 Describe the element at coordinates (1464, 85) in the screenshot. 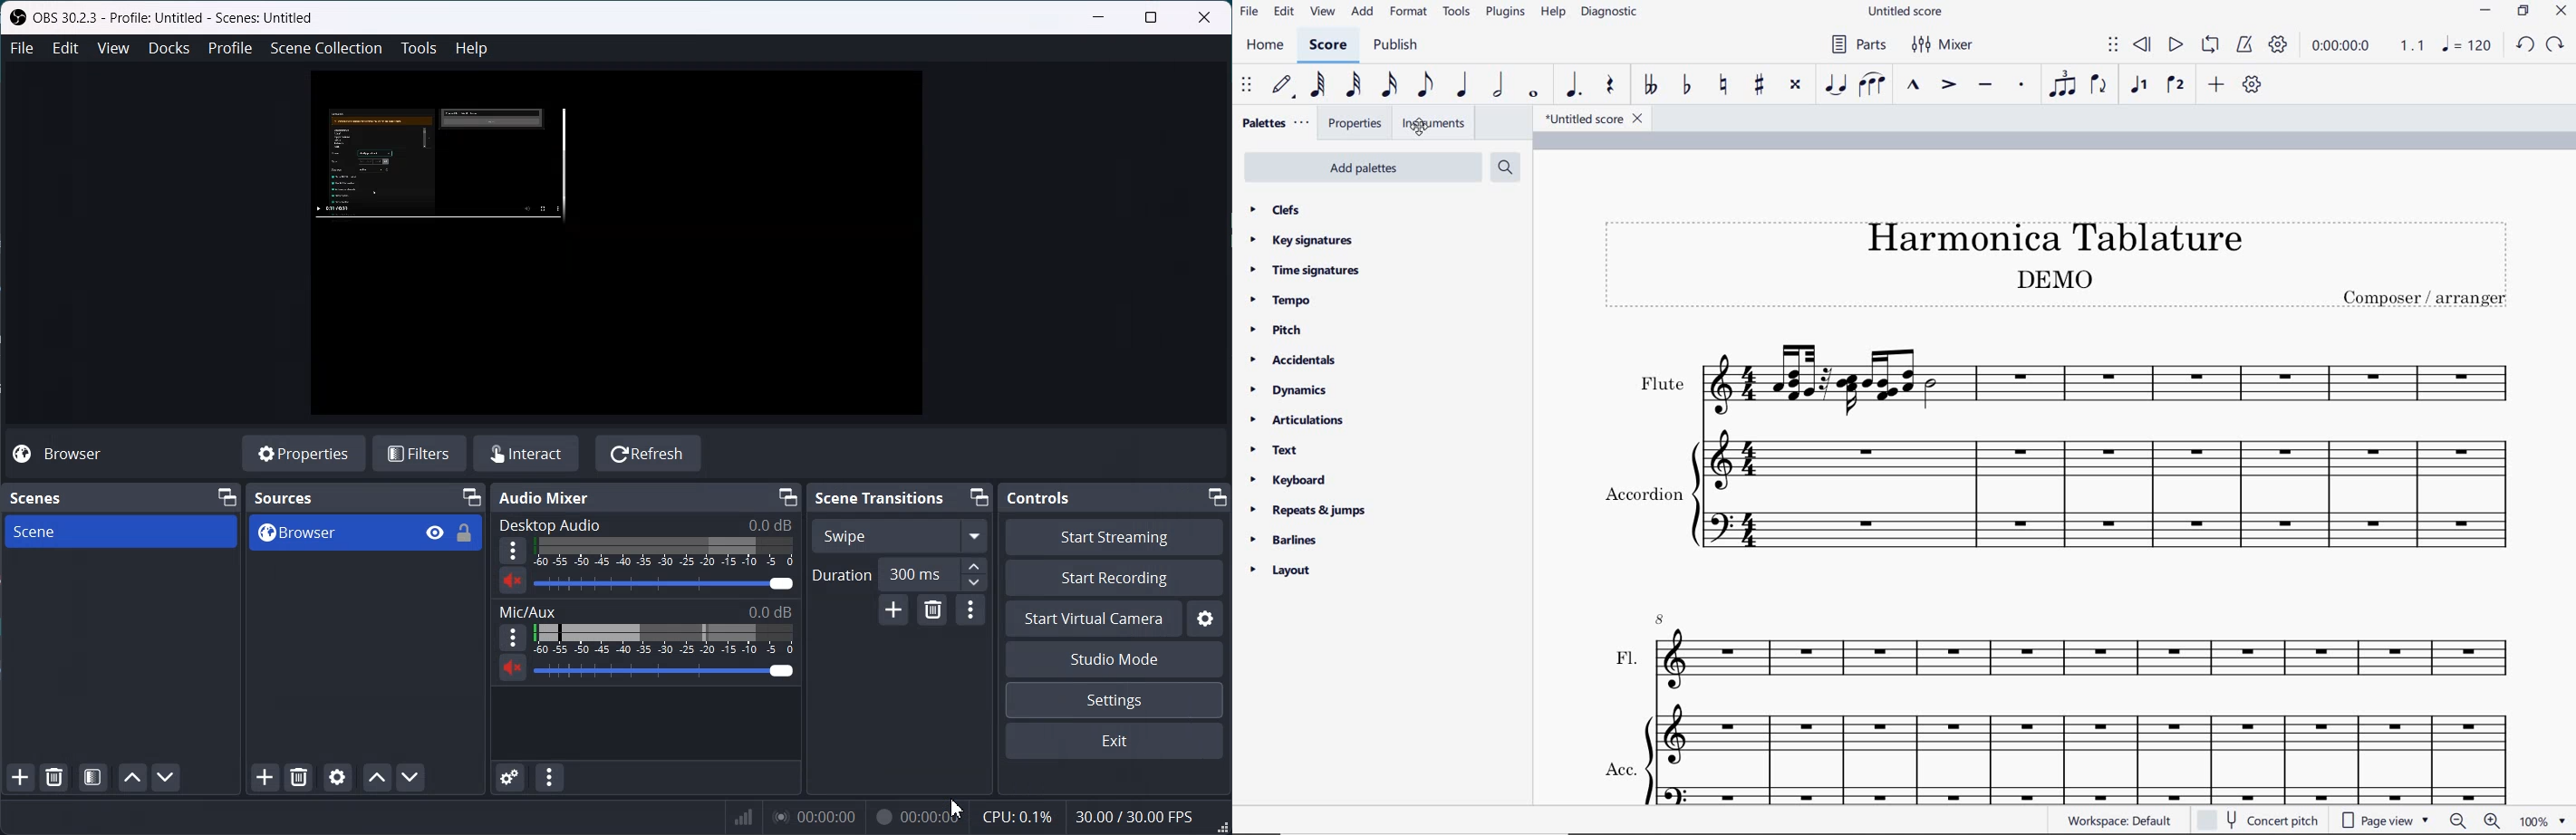

I see `quarter note` at that location.